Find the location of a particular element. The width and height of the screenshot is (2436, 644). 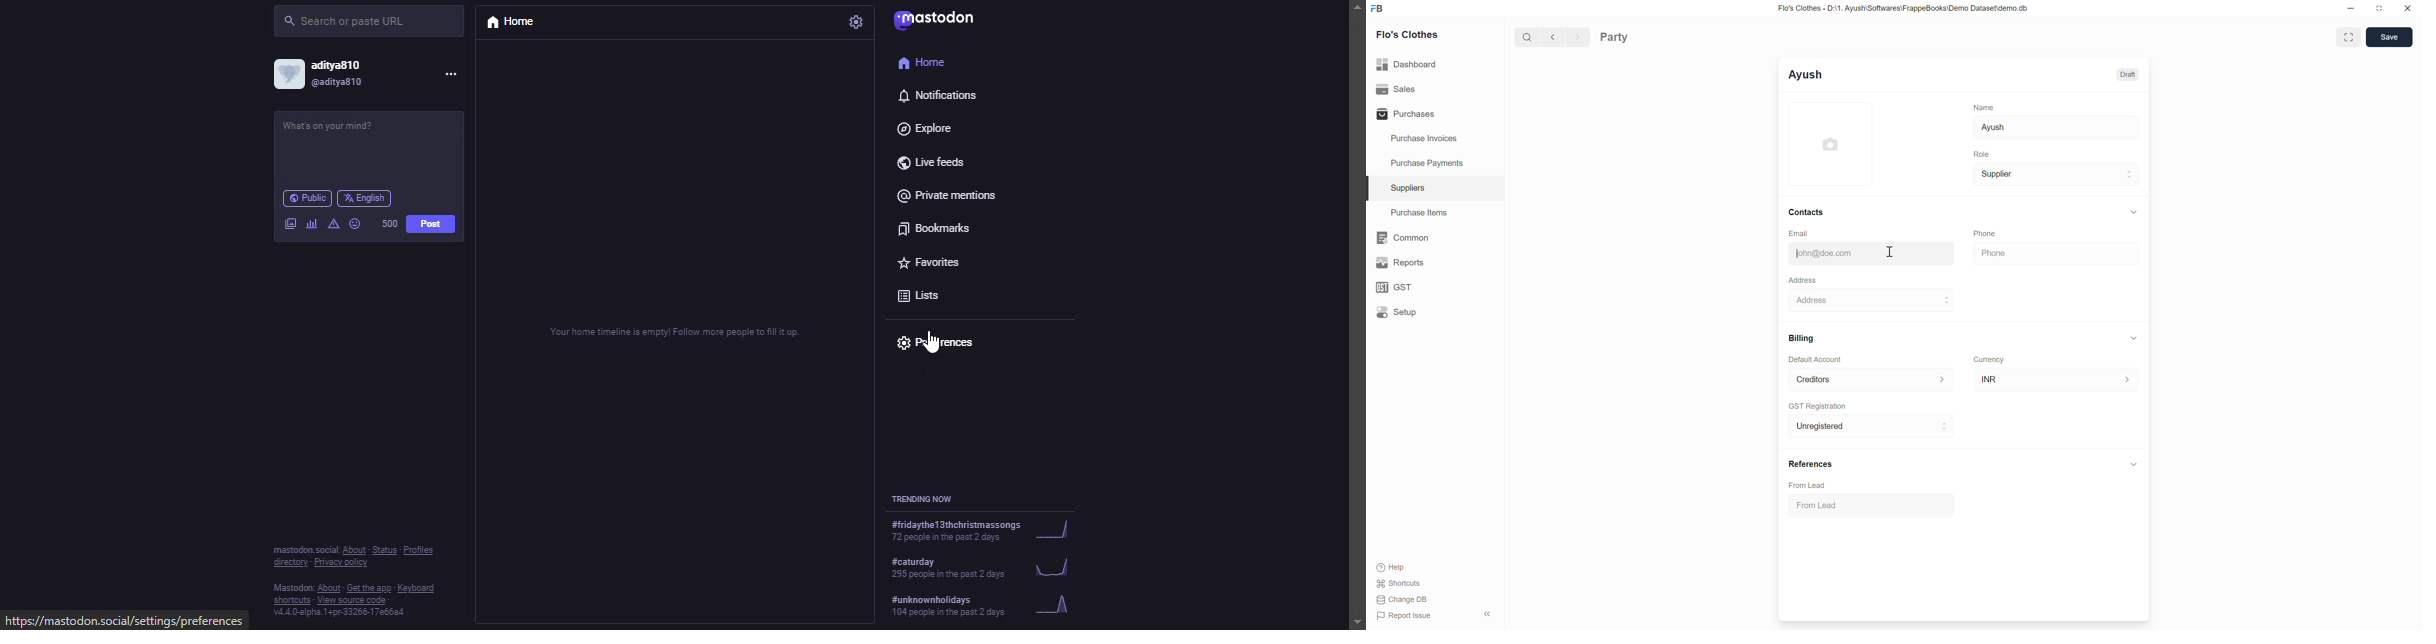

more is located at coordinates (451, 76).